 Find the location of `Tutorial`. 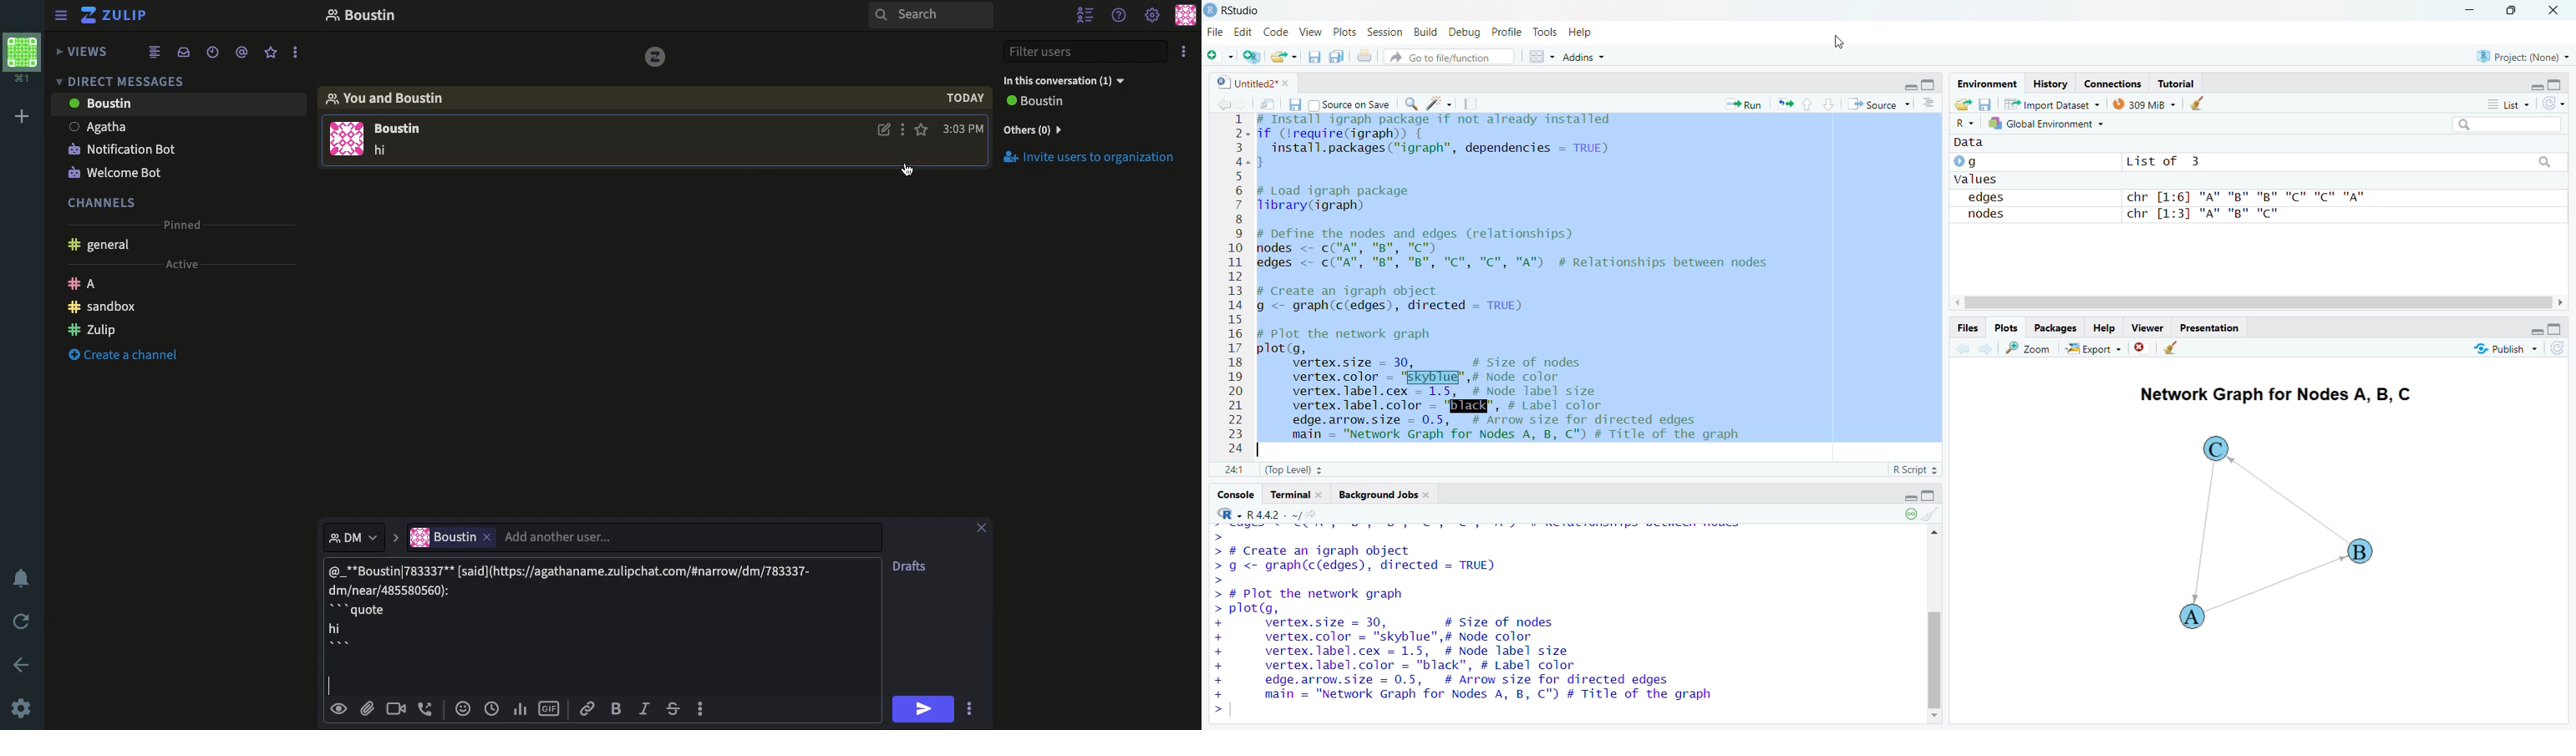

Tutorial is located at coordinates (2181, 82).